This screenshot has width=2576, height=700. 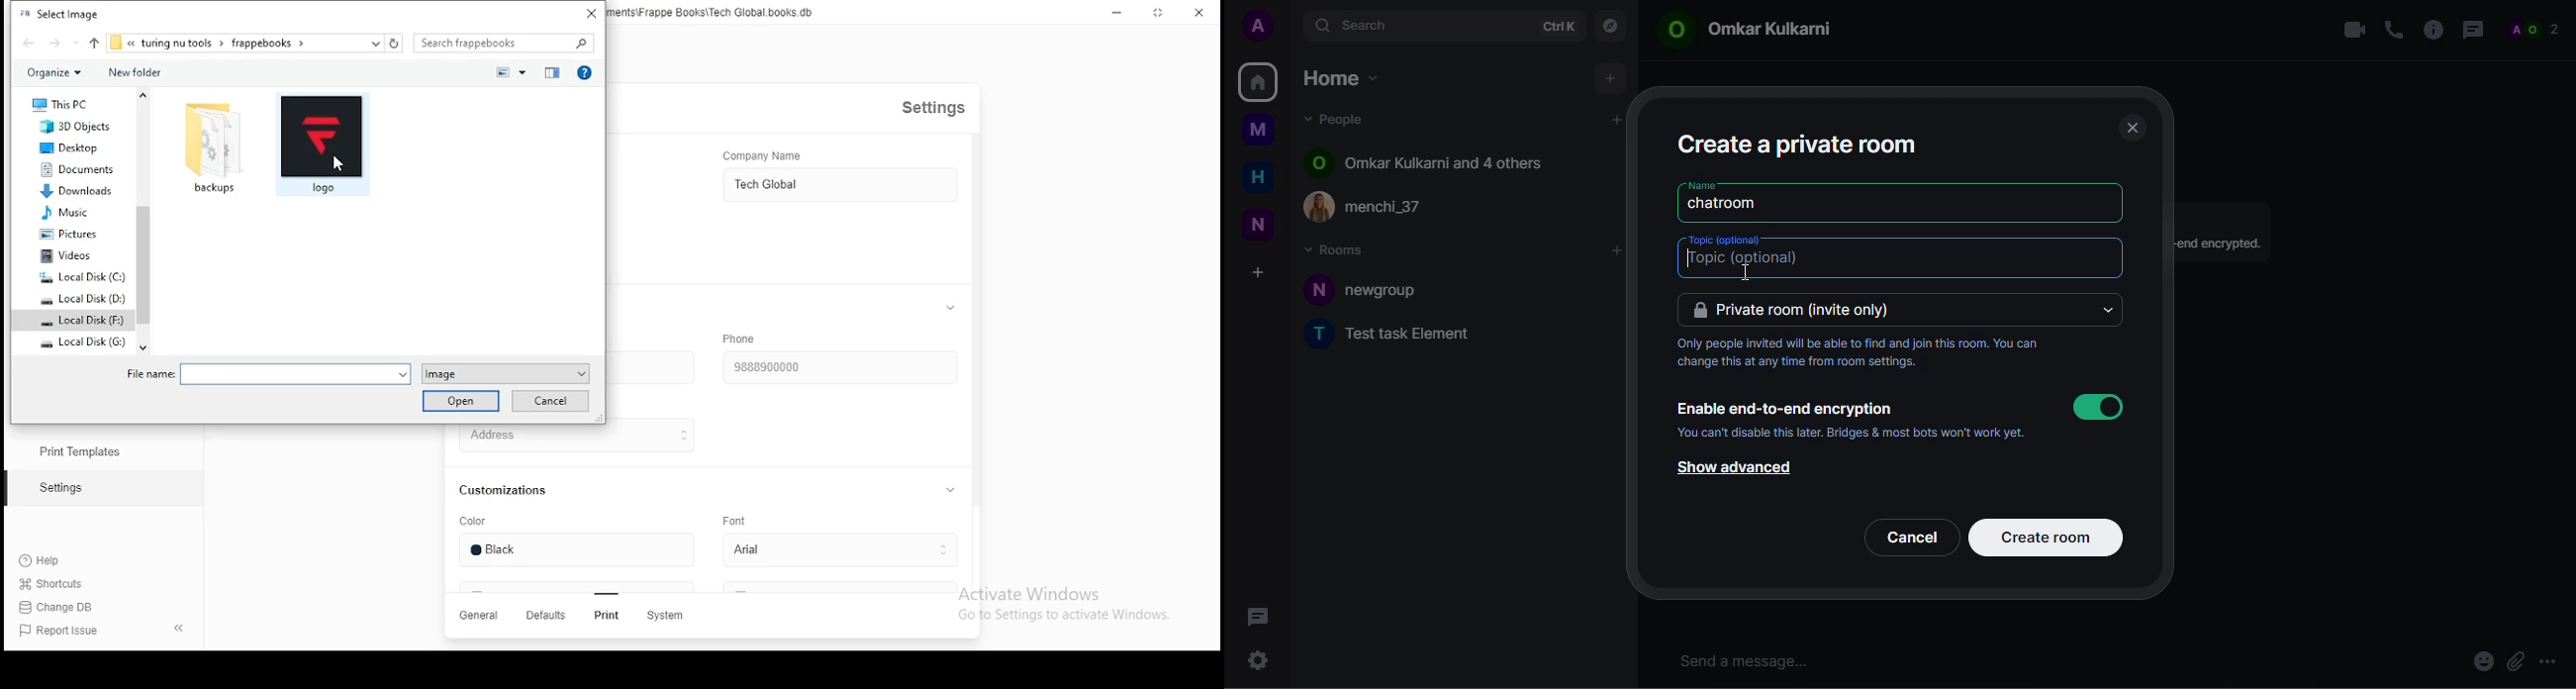 I want to click on organize , so click(x=54, y=72).